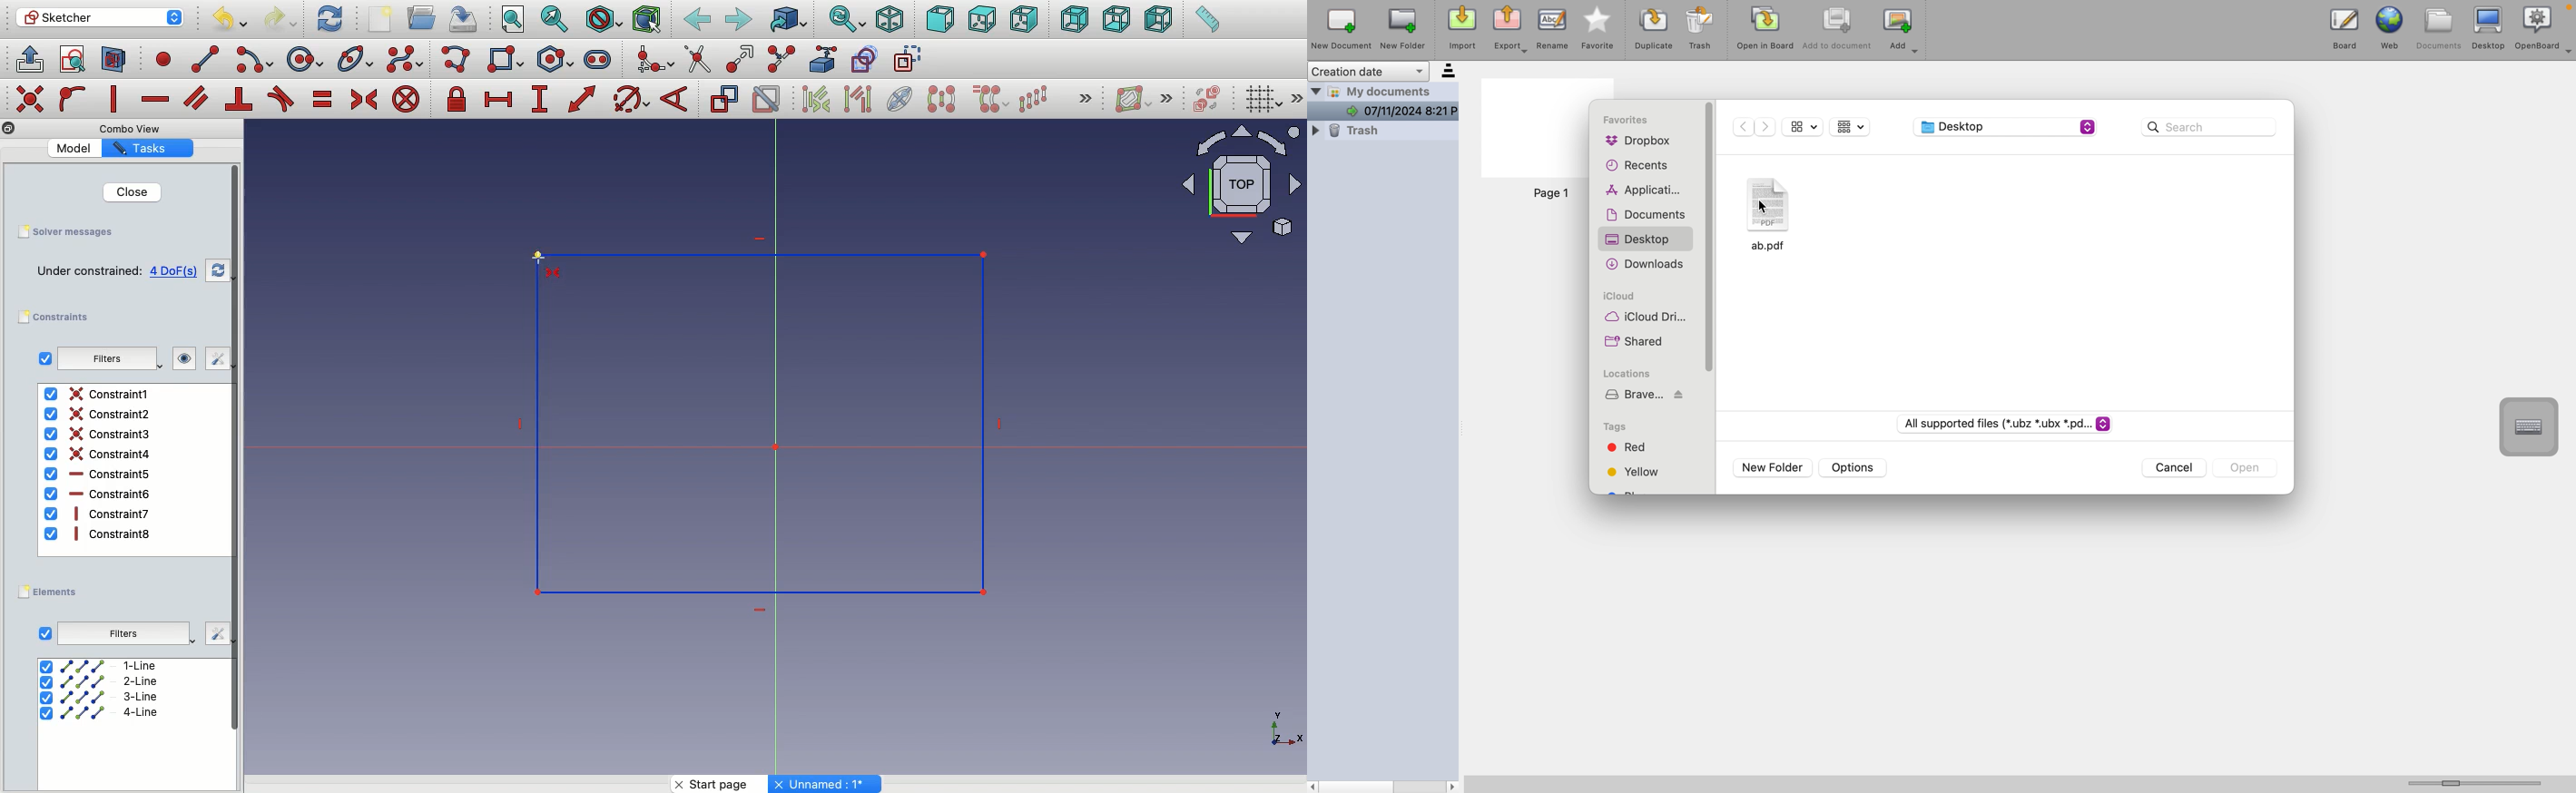 The image size is (2576, 812). Describe the element at coordinates (405, 99) in the screenshot. I see `constrain block` at that location.